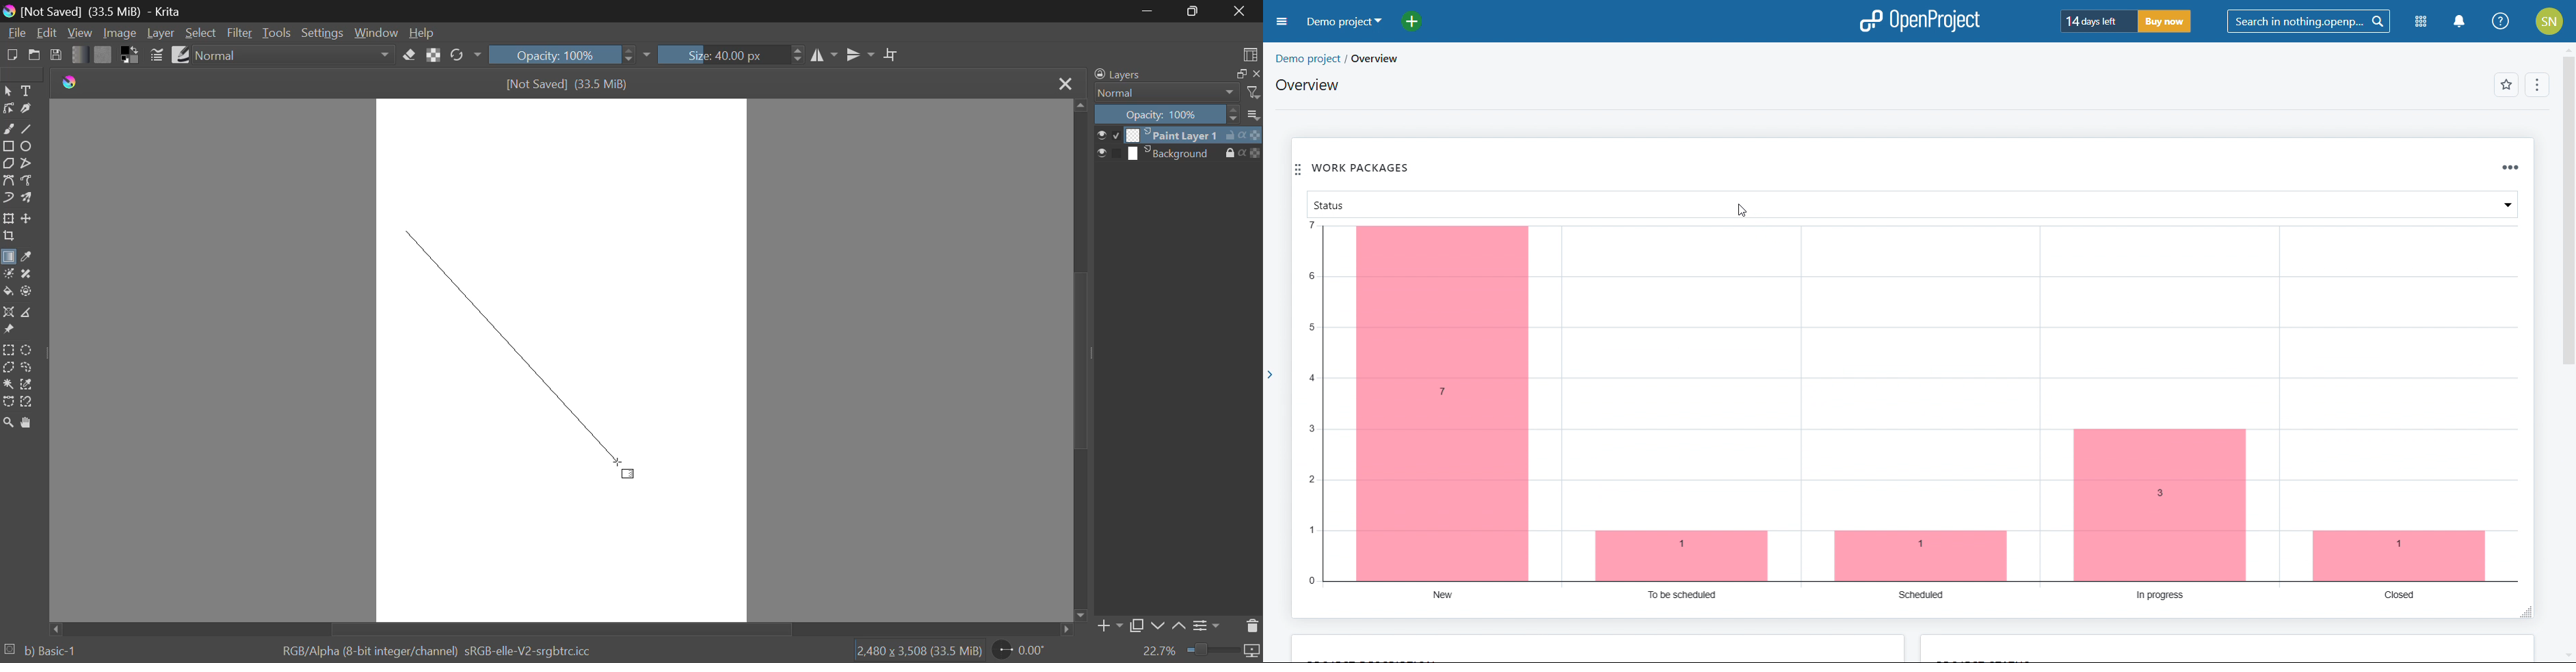 The width and height of the screenshot is (2576, 672). Describe the element at coordinates (1362, 166) in the screenshot. I see `work packages` at that location.